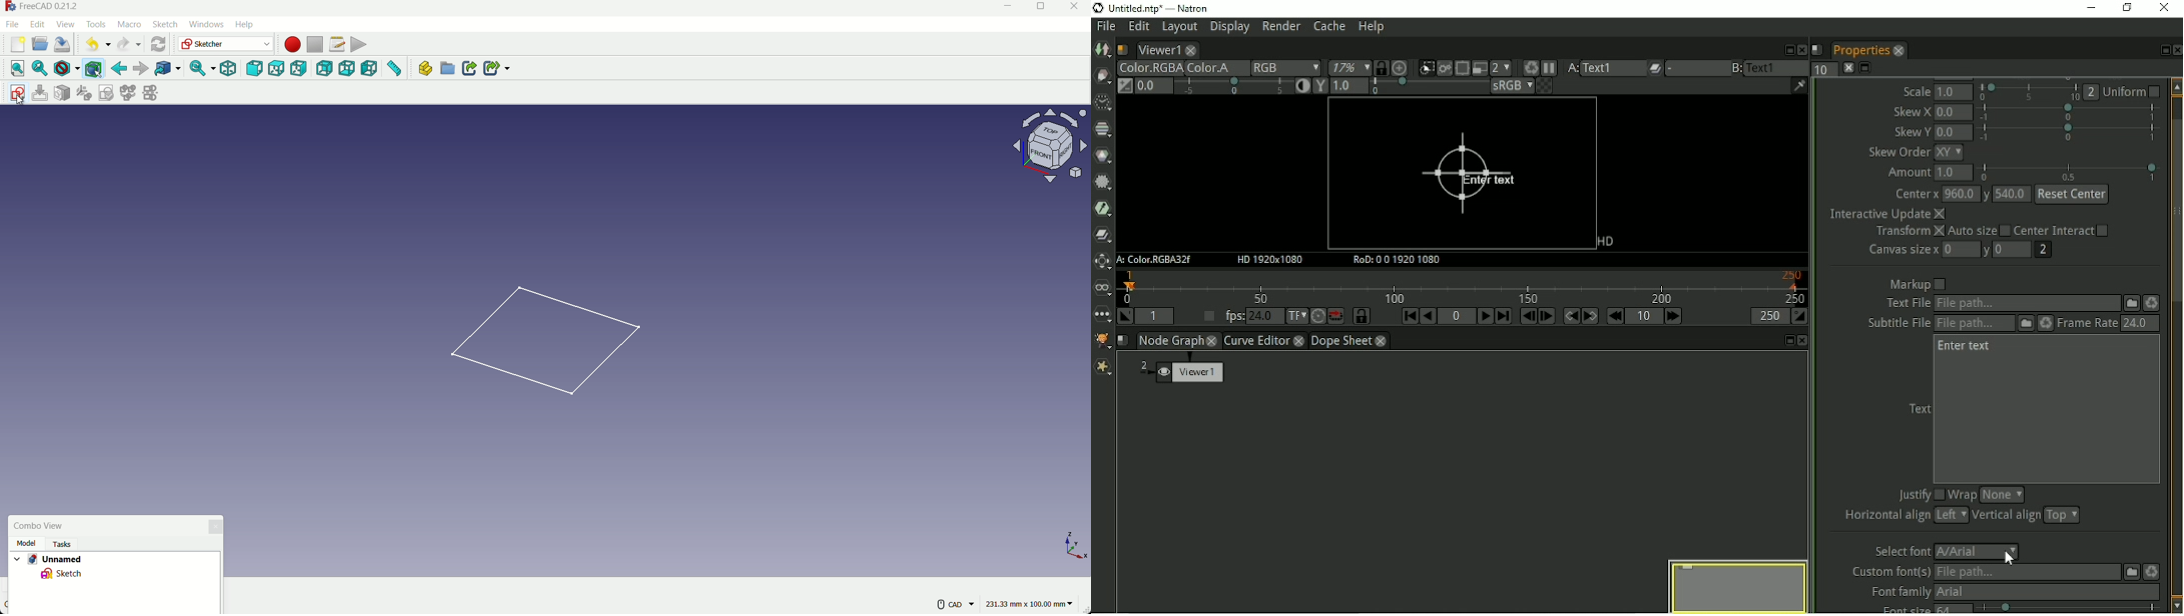  I want to click on fps, so click(1249, 315).